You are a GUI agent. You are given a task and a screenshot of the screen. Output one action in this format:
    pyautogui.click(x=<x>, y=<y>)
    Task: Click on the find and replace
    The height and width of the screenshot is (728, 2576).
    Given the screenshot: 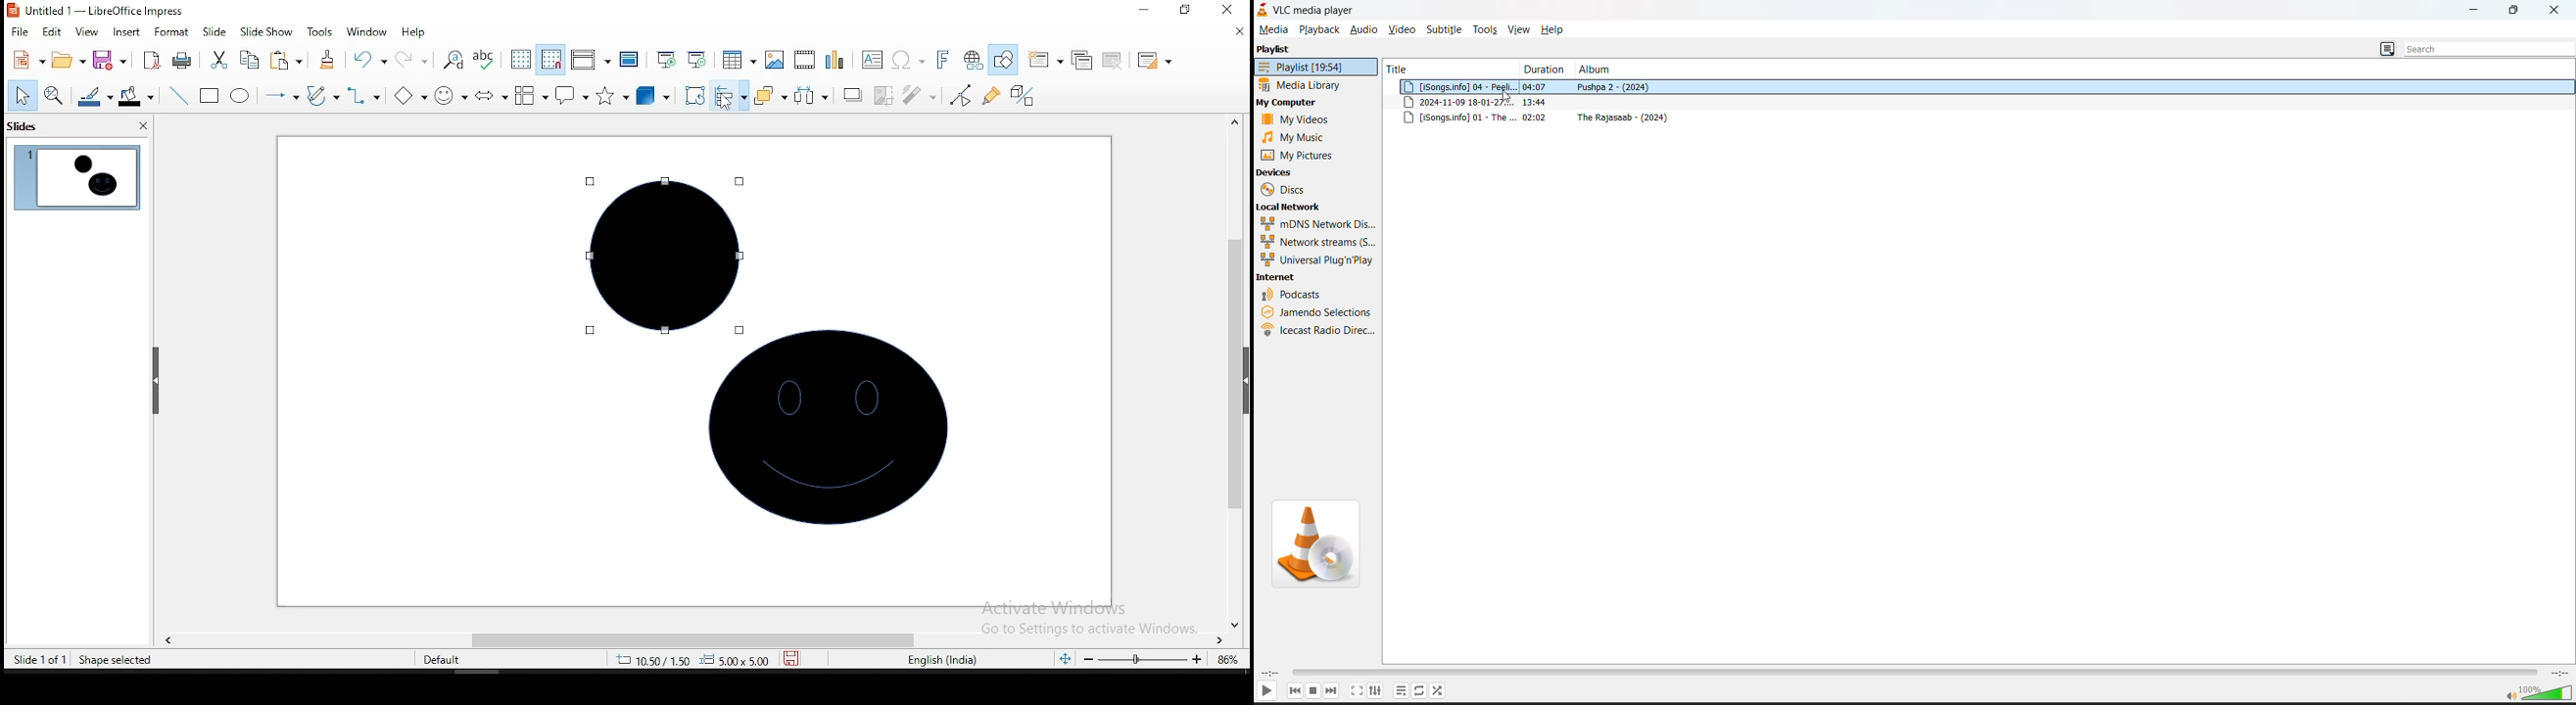 What is the action you would take?
    pyautogui.click(x=453, y=59)
    